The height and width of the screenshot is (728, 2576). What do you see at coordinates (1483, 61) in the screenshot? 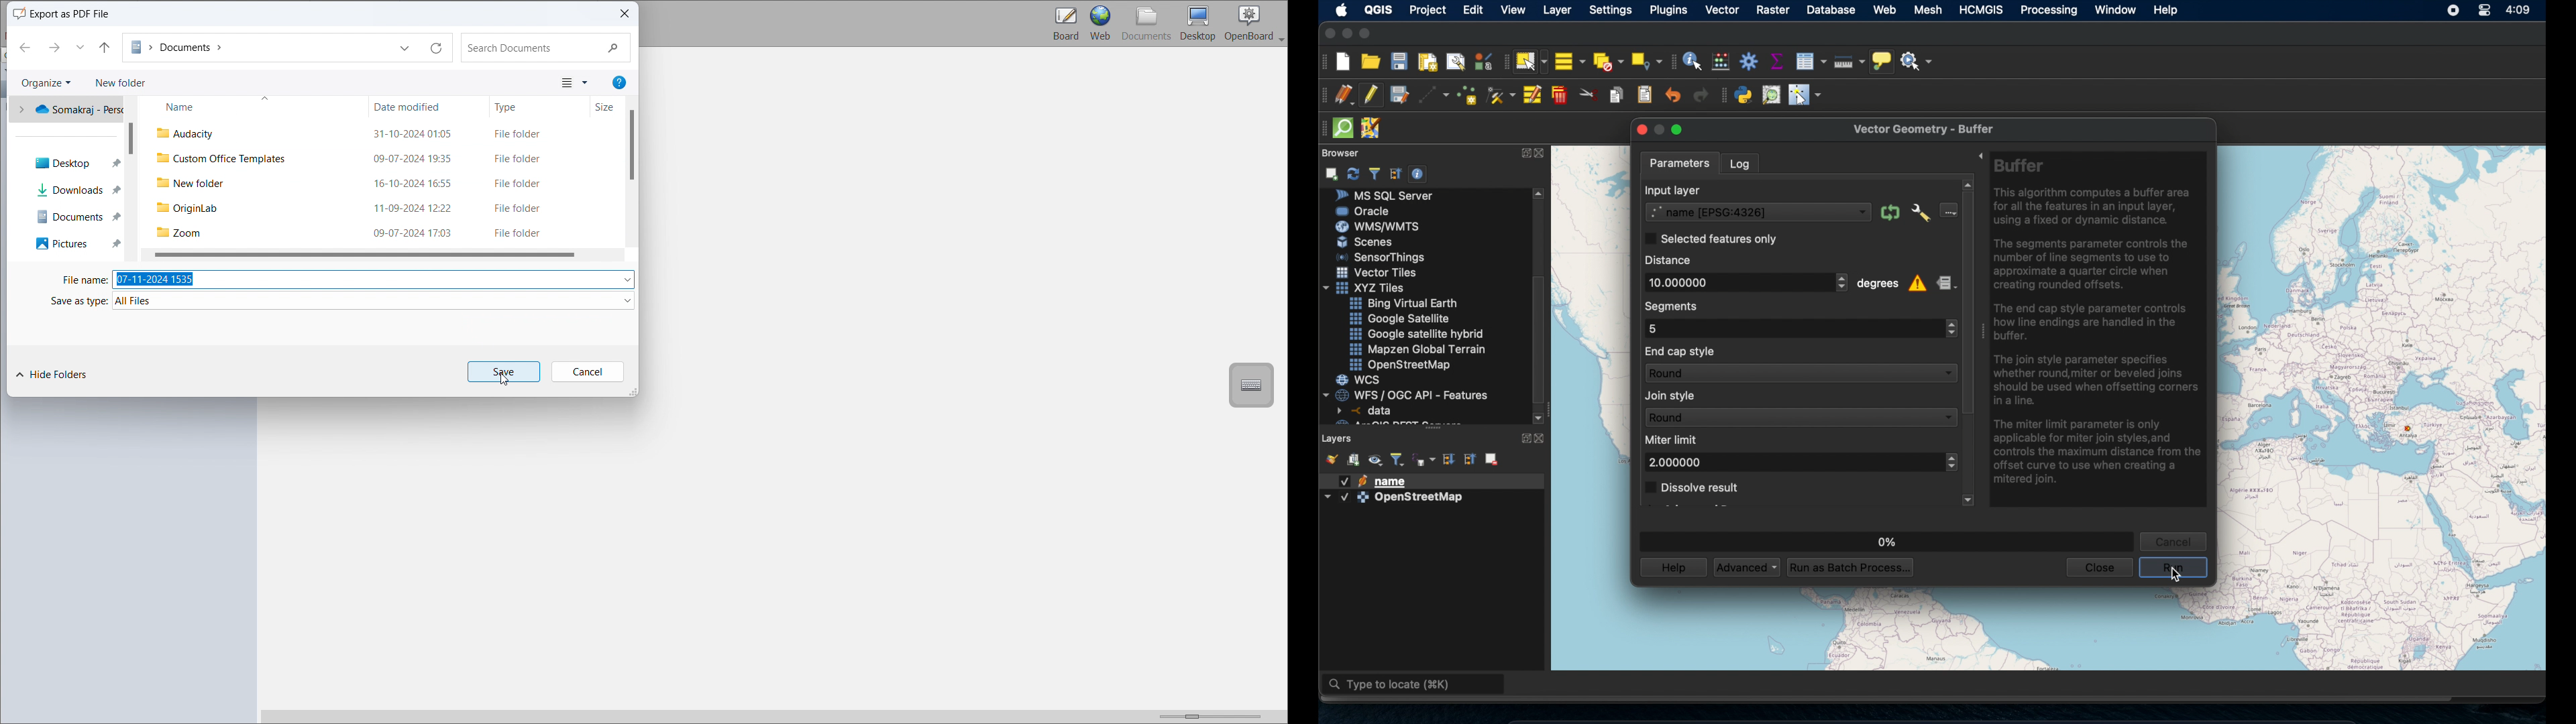
I see `style manager` at bounding box center [1483, 61].